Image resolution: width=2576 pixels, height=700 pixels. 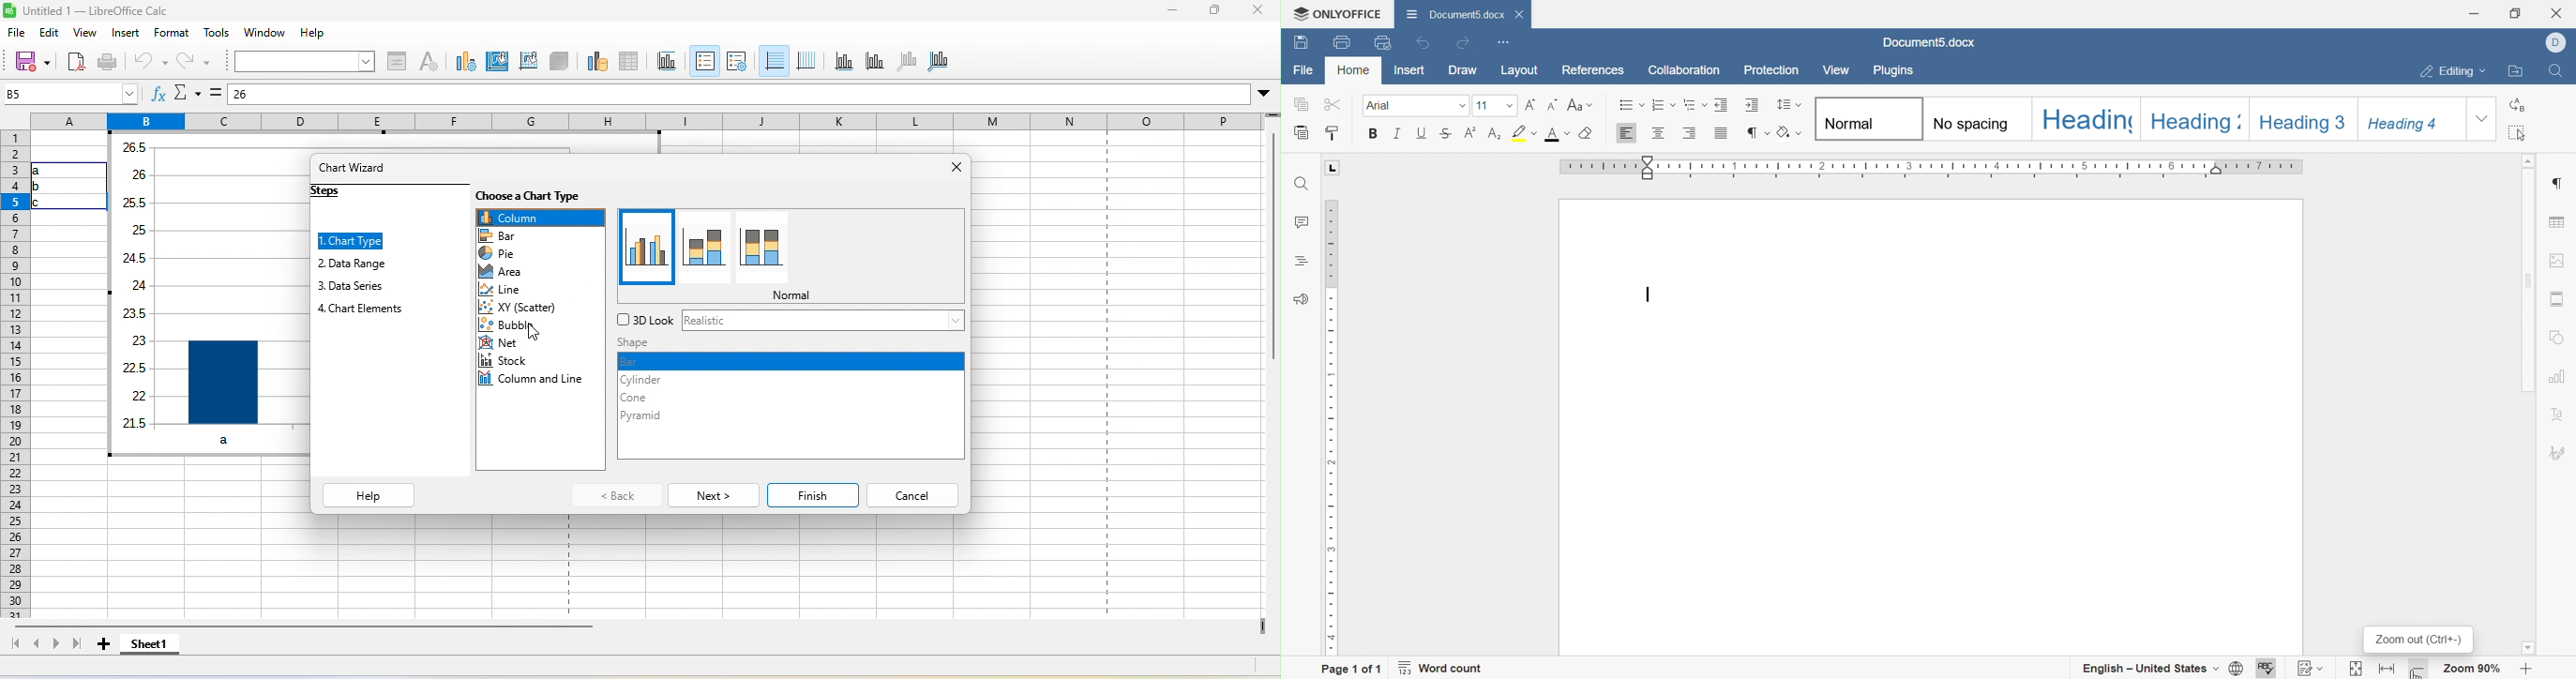 I want to click on edit, so click(x=52, y=35).